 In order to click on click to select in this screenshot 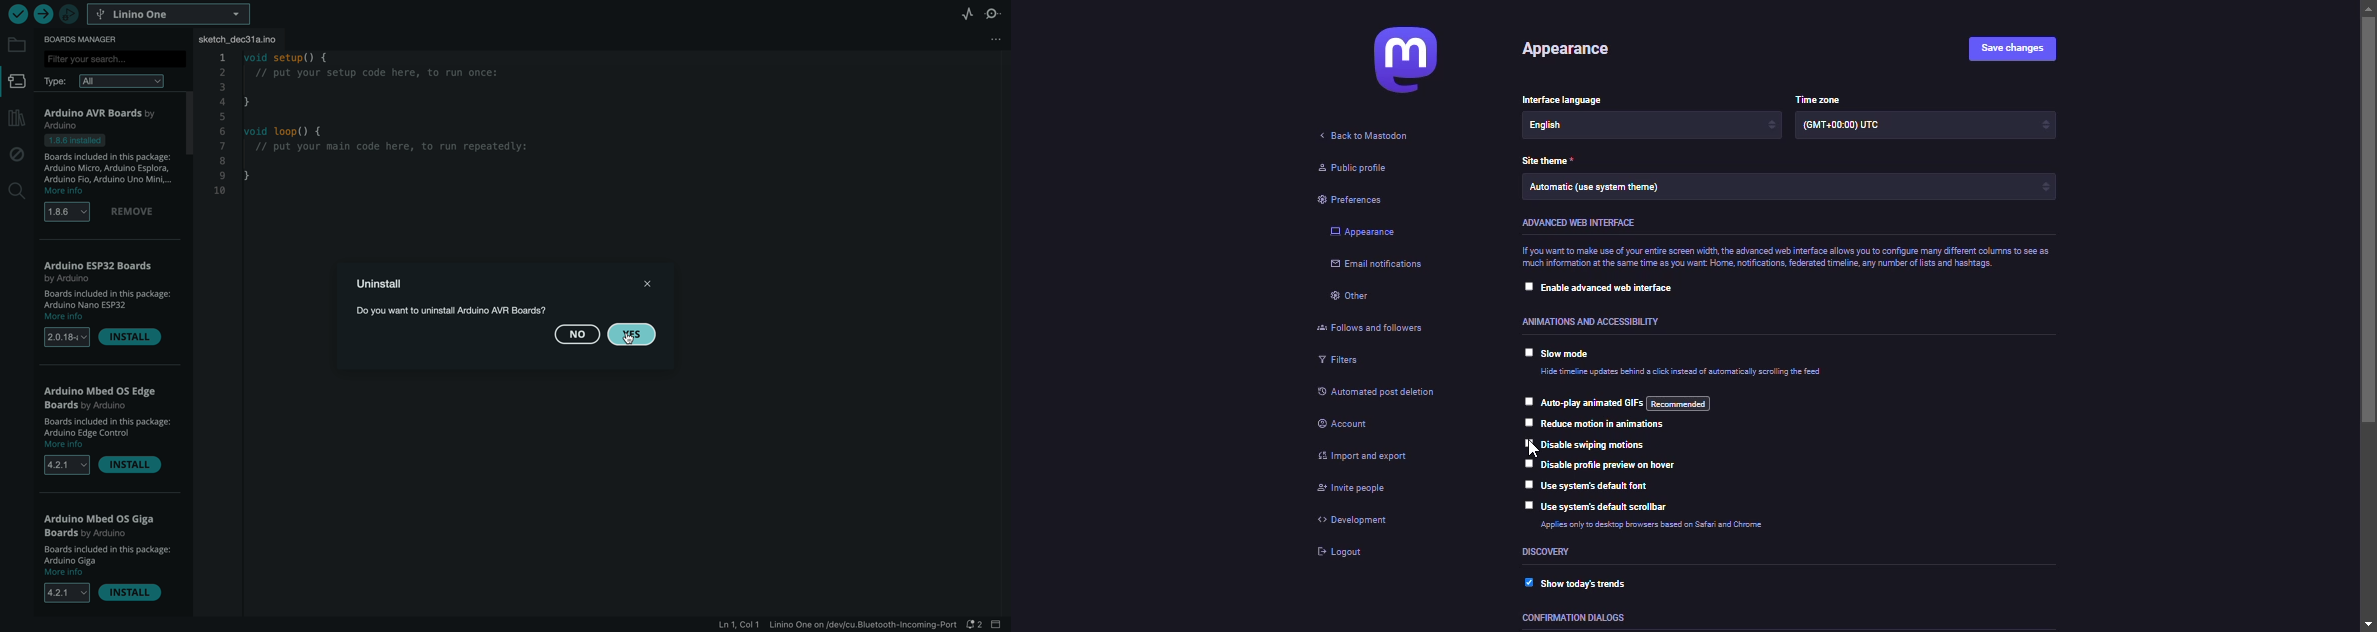, I will do `click(1526, 483)`.